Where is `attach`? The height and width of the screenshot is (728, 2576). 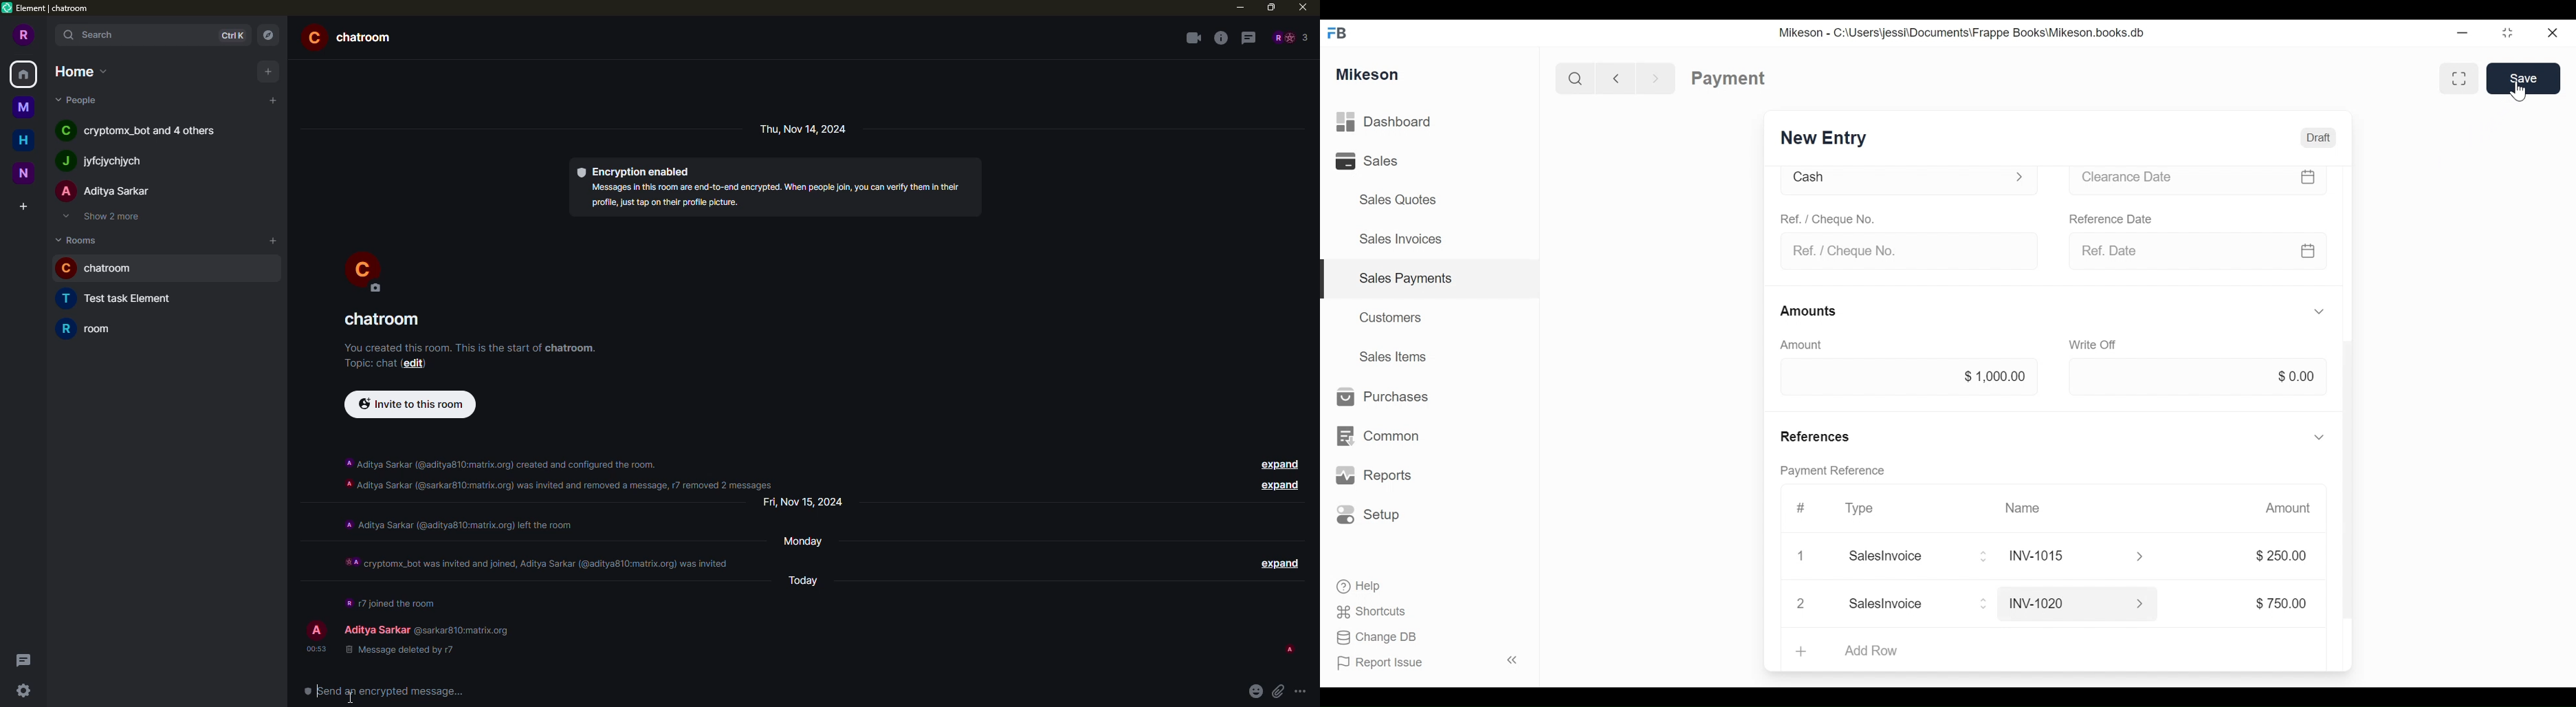
attach is located at coordinates (1279, 692).